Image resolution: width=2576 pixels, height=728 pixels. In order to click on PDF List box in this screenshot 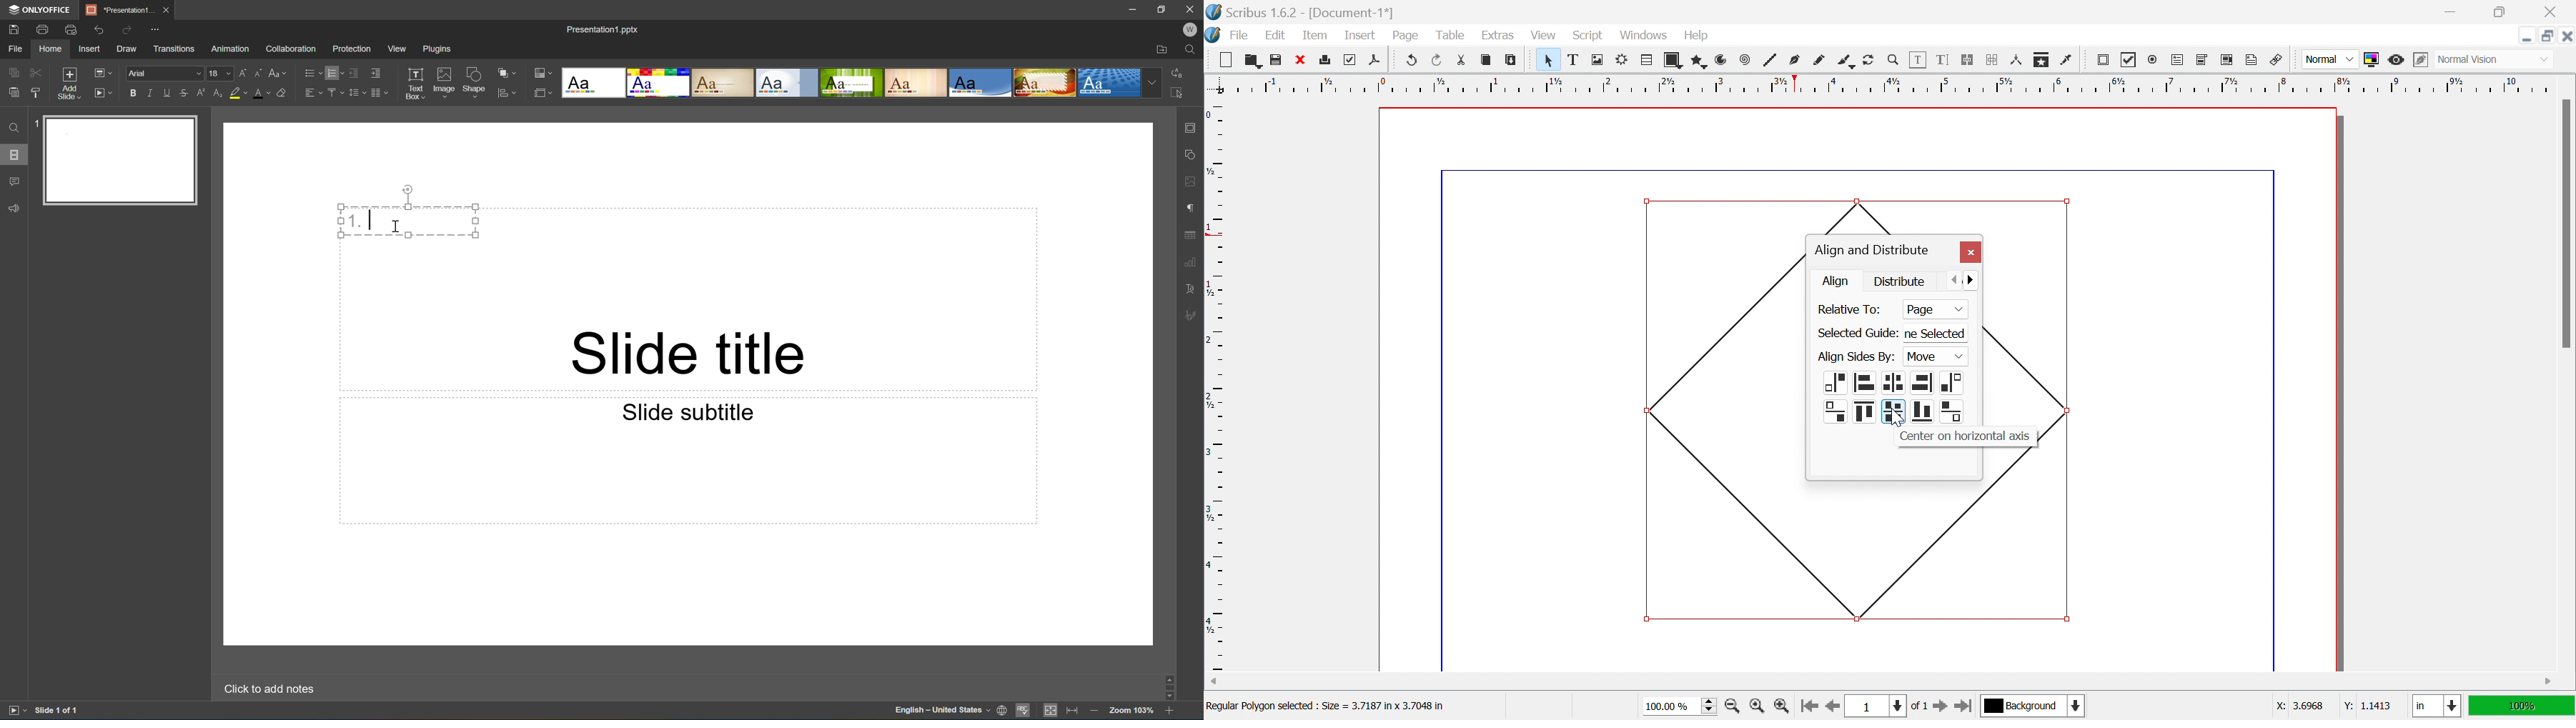, I will do `click(2227, 59)`.